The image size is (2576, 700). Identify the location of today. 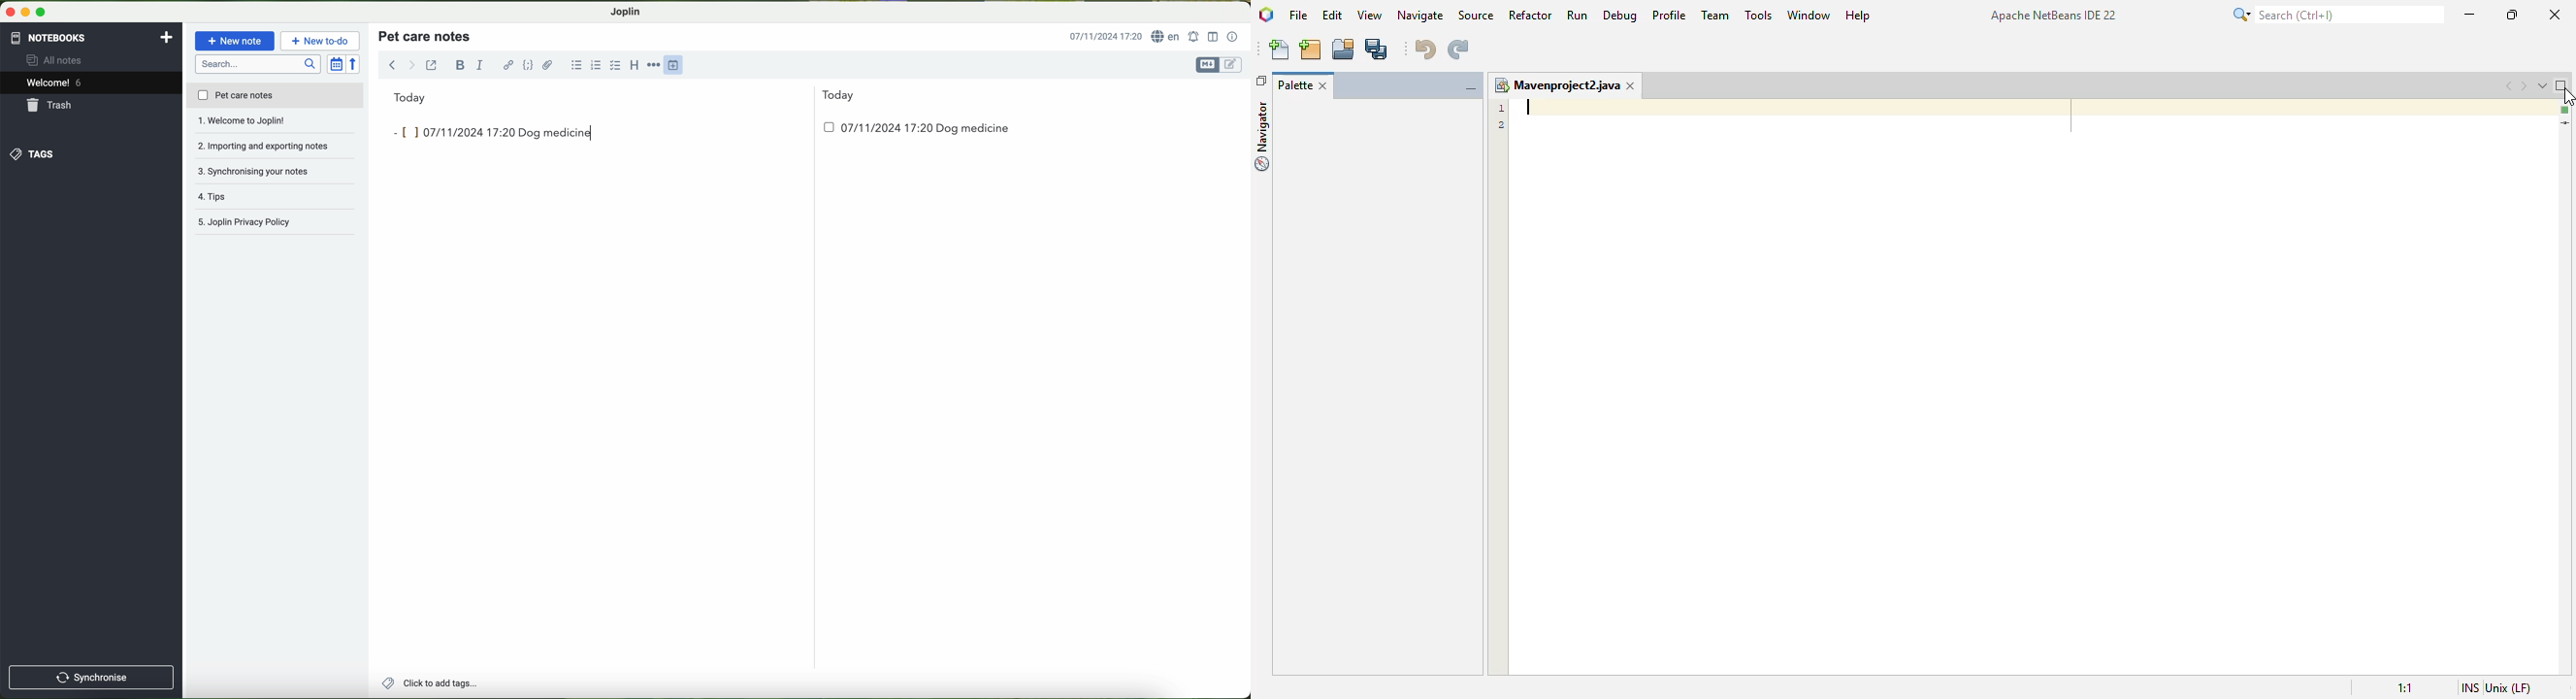
(624, 97).